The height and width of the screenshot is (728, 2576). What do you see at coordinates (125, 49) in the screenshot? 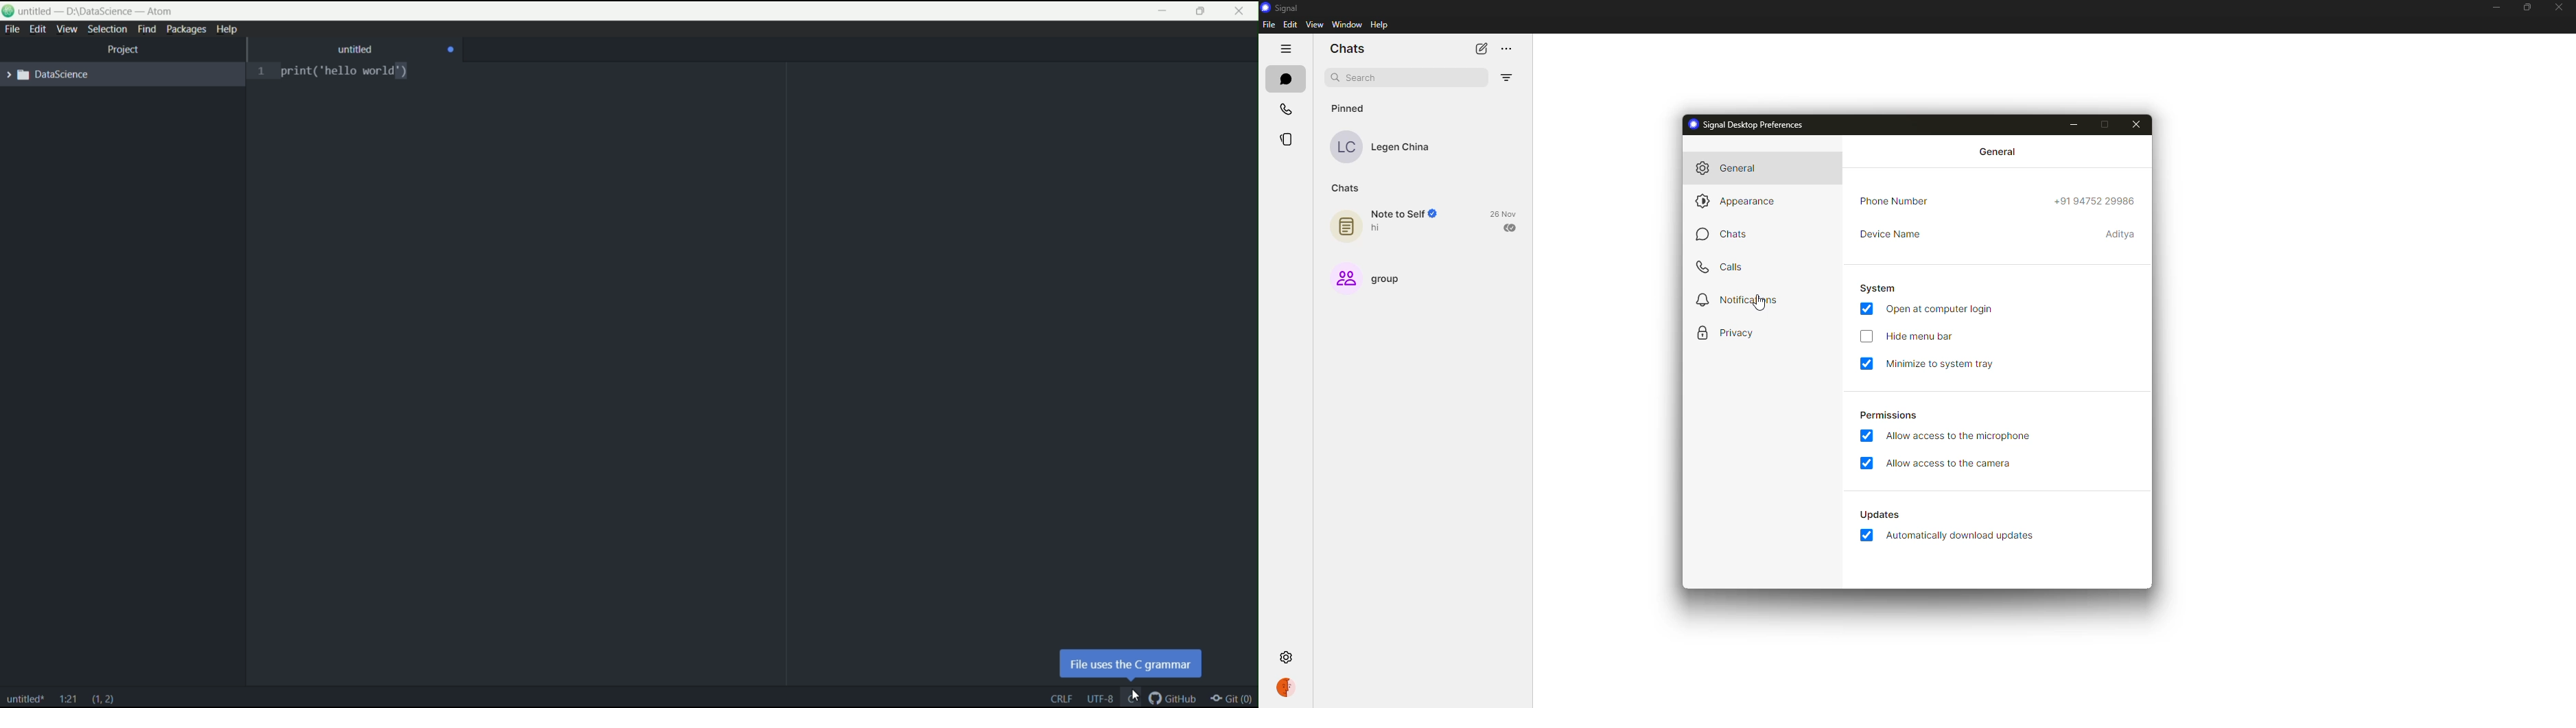
I see `project` at bounding box center [125, 49].